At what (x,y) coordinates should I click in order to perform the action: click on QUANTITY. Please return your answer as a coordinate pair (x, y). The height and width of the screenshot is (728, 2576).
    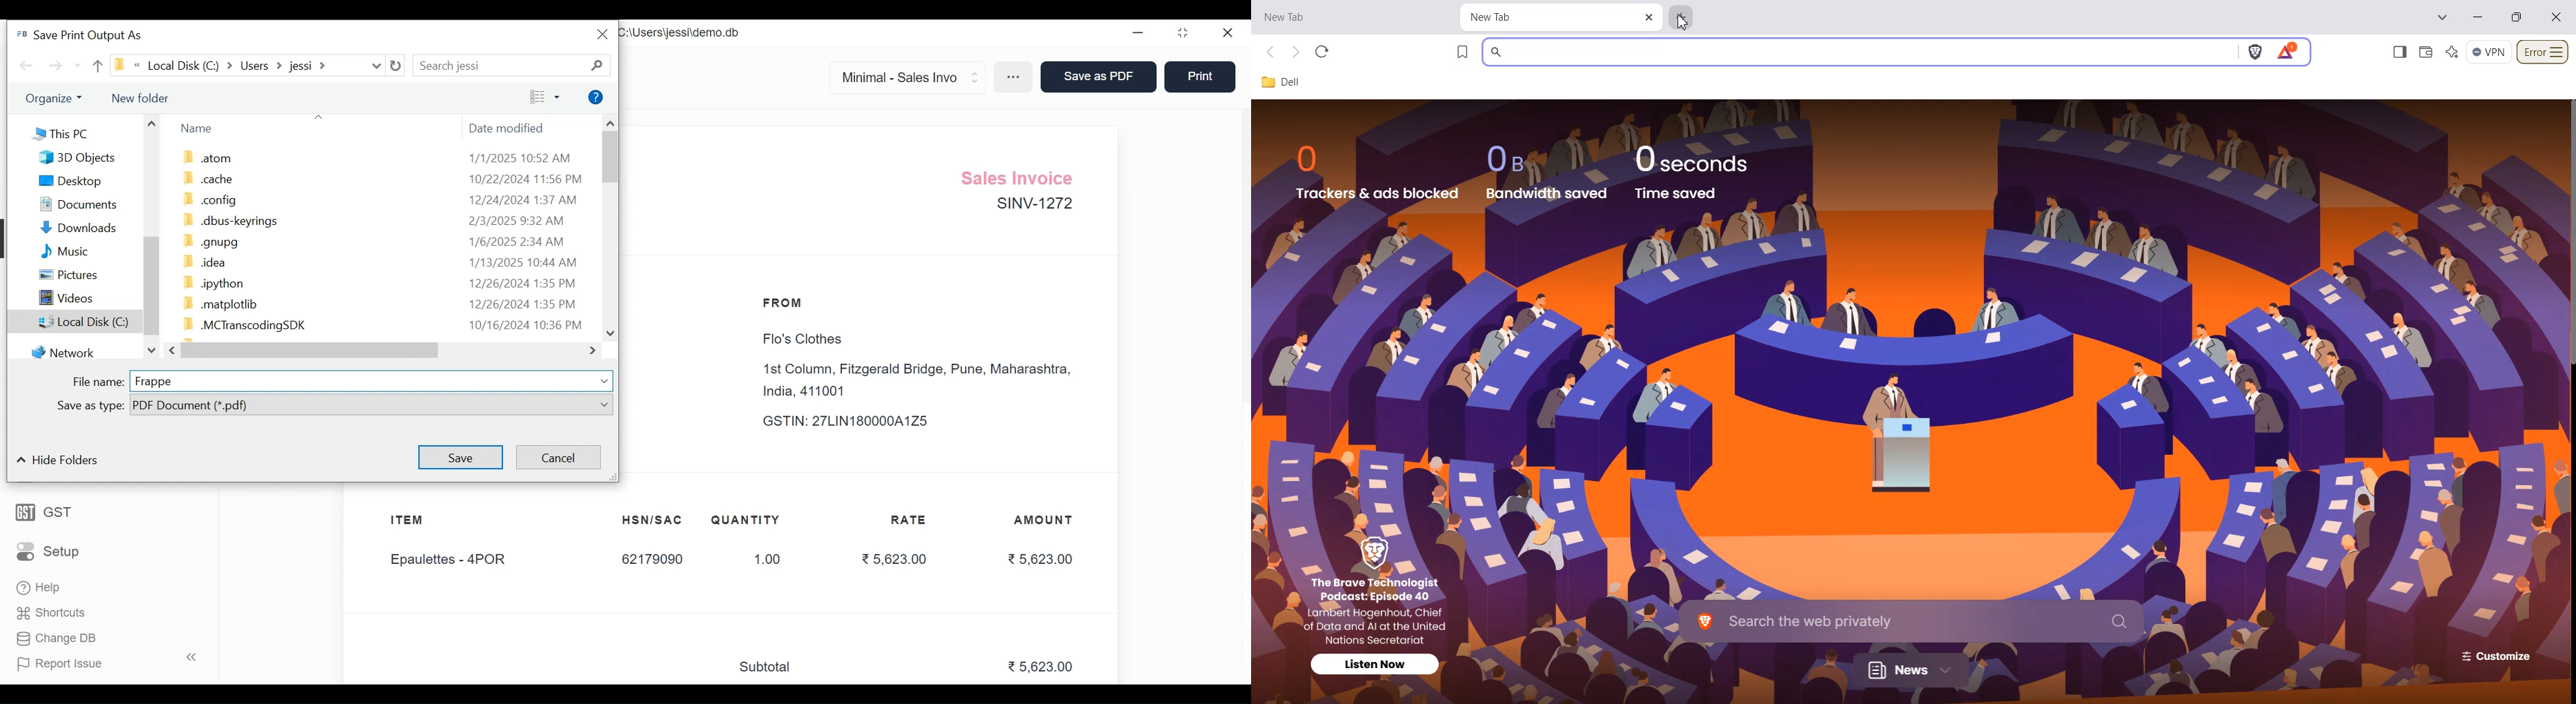
    Looking at the image, I should click on (746, 520).